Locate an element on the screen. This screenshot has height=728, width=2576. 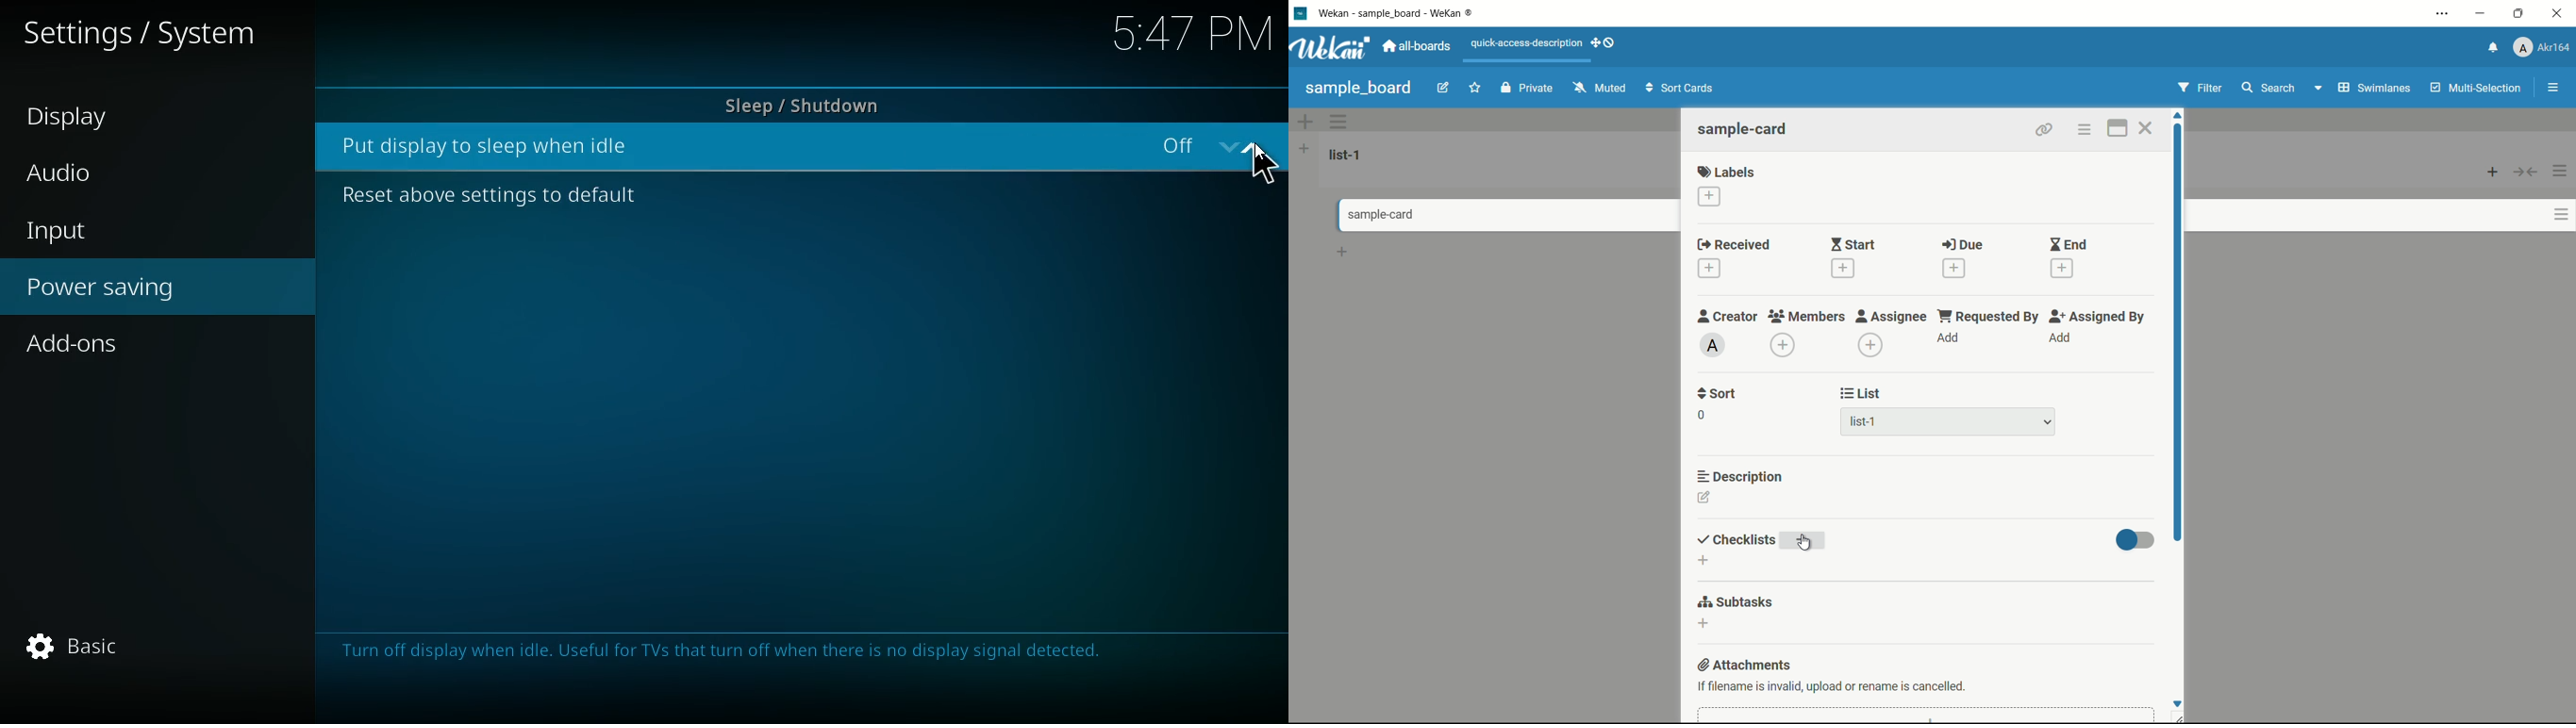
list actions is located at coordinates (2561, 171).